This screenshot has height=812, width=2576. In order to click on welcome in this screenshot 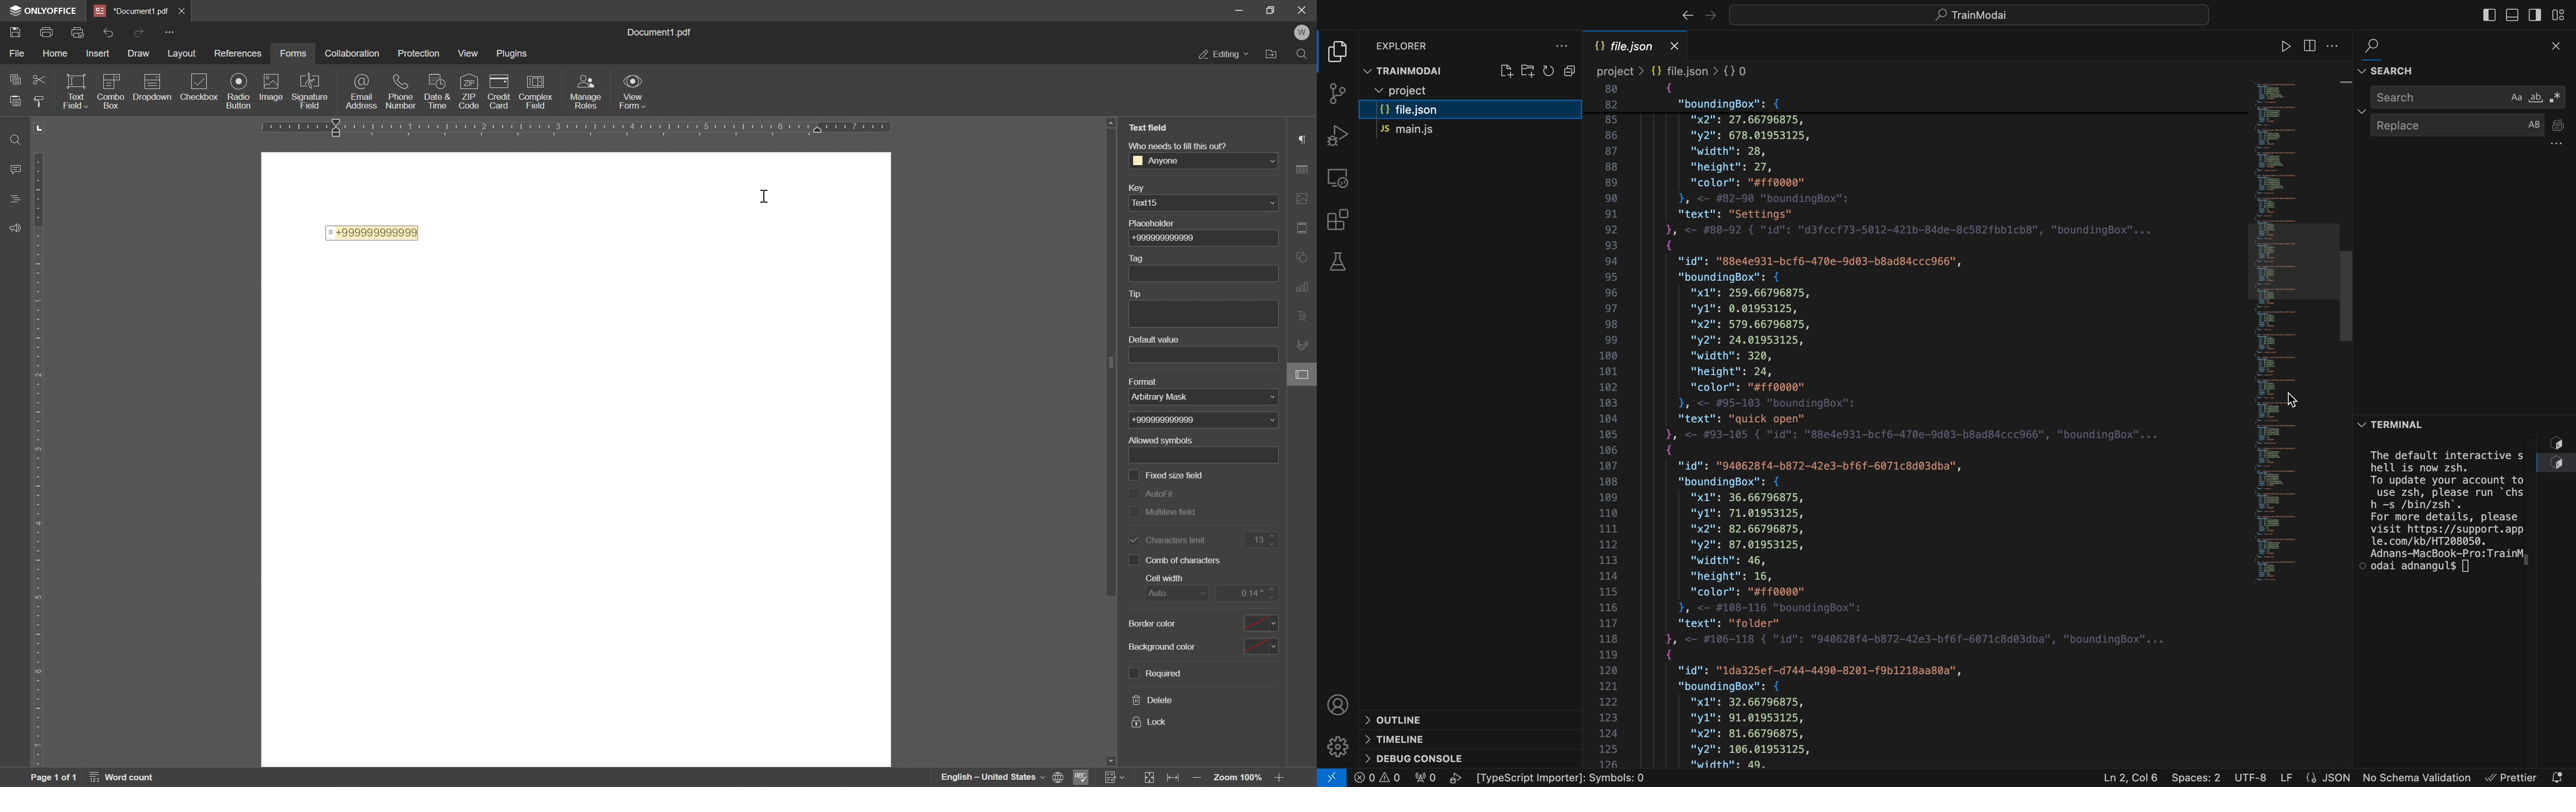, I will do `click(1303, 31)`.